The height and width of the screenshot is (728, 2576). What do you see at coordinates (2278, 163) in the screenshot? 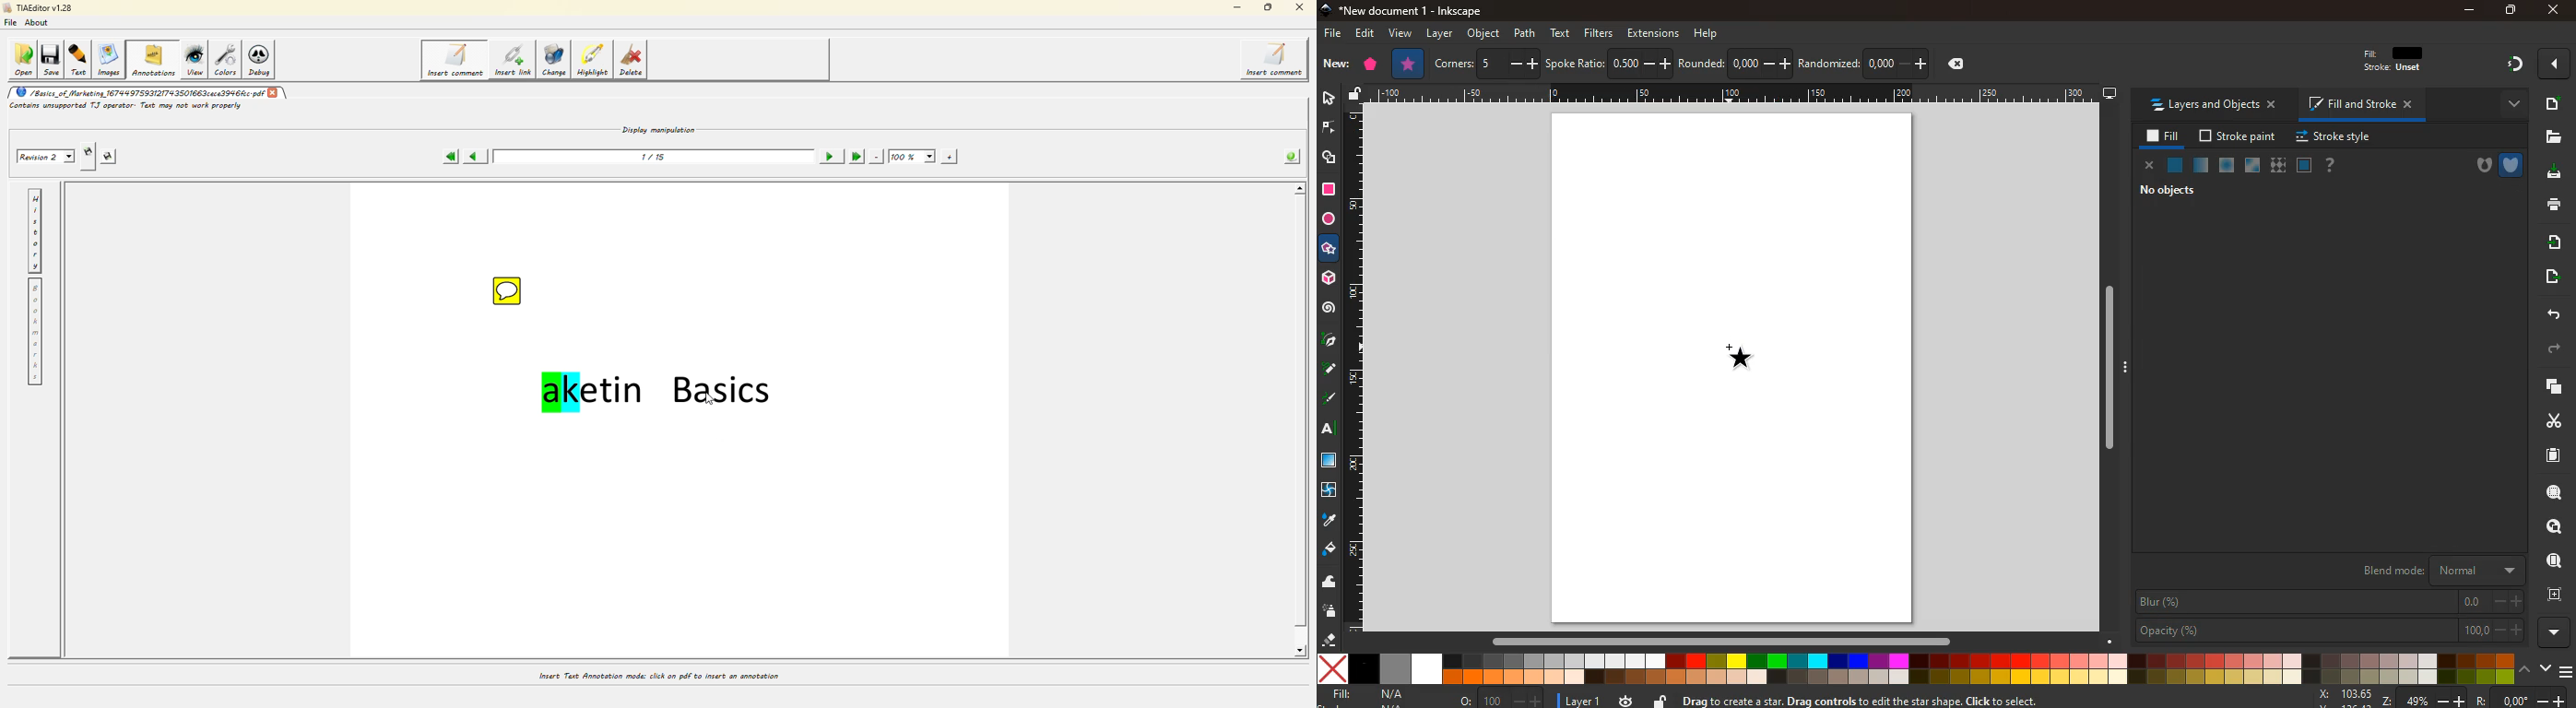
I see `texture` at bounding box center [2278, 163].